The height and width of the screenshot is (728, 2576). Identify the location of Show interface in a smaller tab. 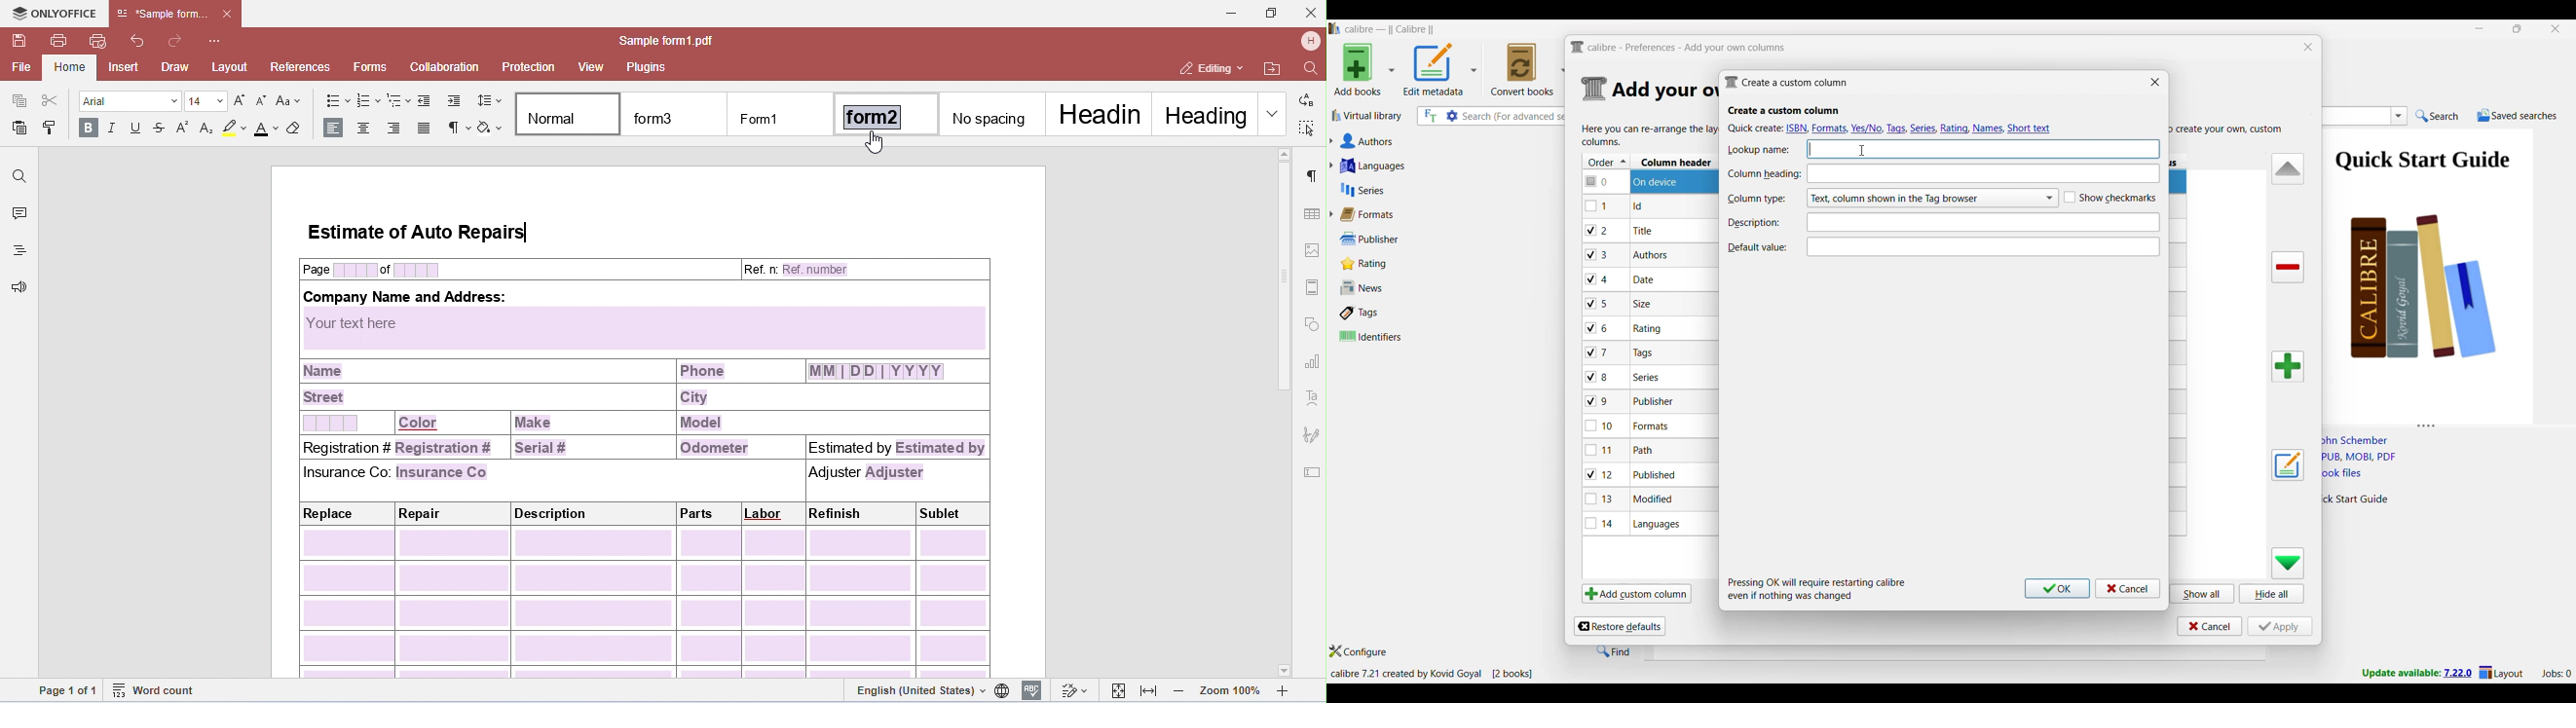
(2519, 29).